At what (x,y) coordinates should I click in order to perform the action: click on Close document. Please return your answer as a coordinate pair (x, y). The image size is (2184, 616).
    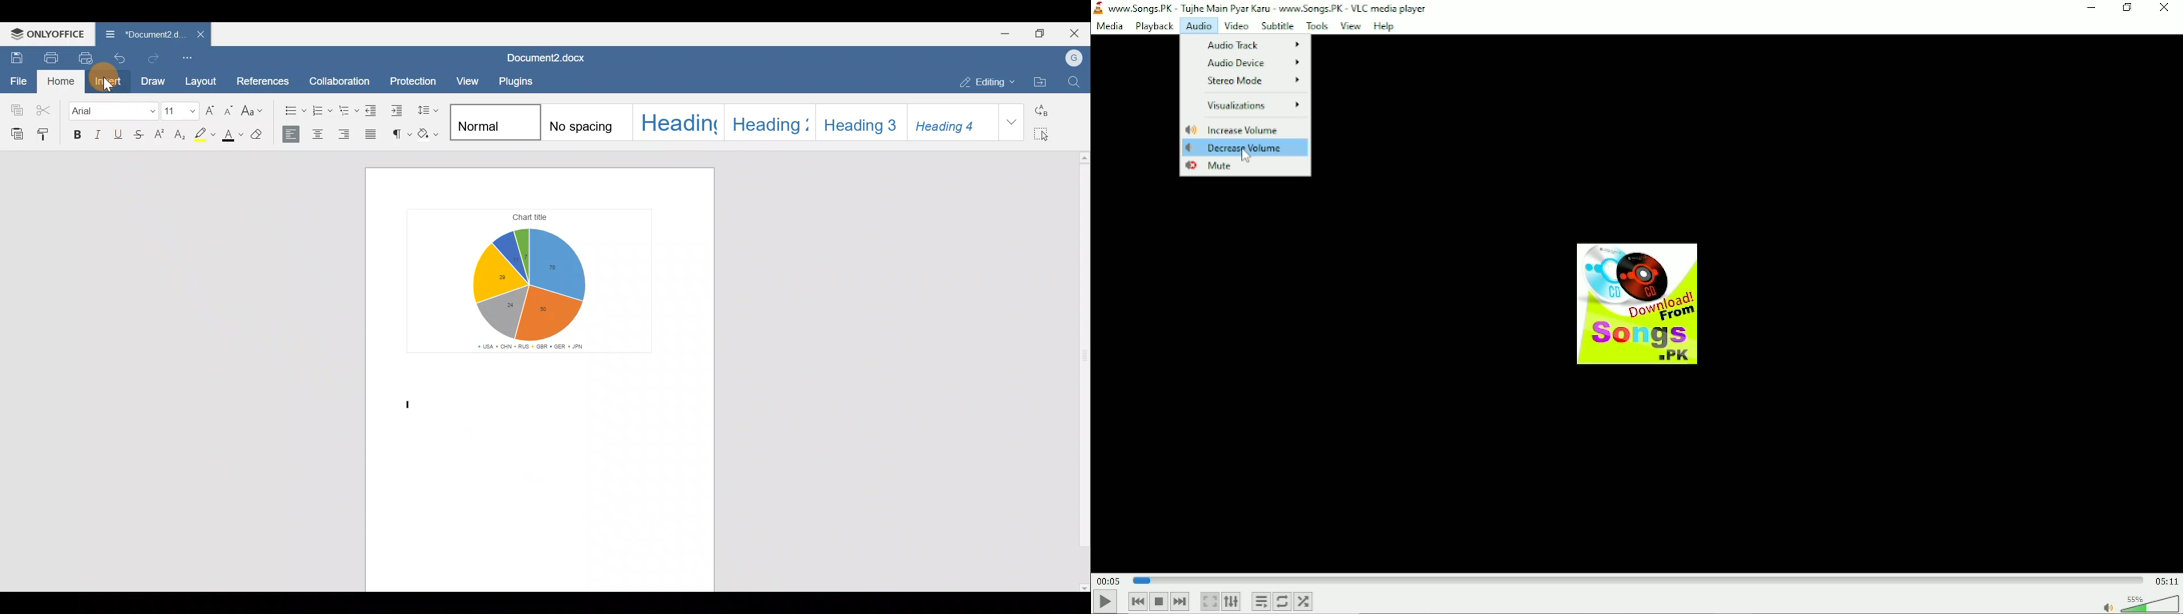
    Looking at the image, I should click on (194, 35).